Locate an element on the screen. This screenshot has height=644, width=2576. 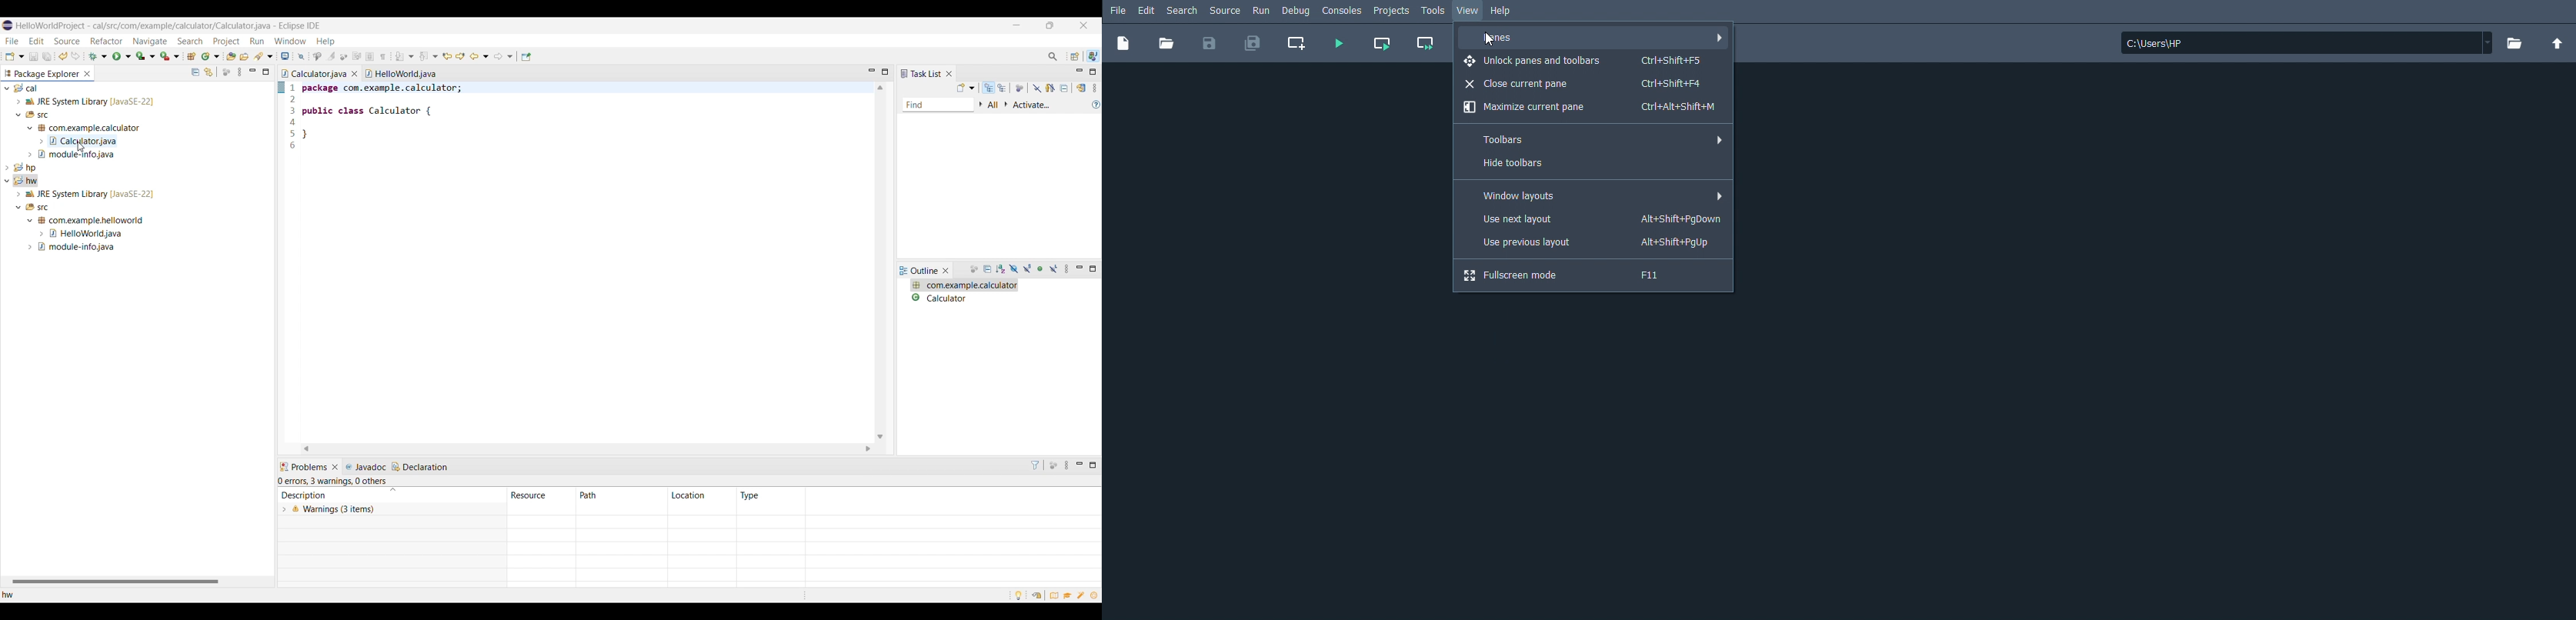
Focus on workweek is located at coordinates (1020, 88).